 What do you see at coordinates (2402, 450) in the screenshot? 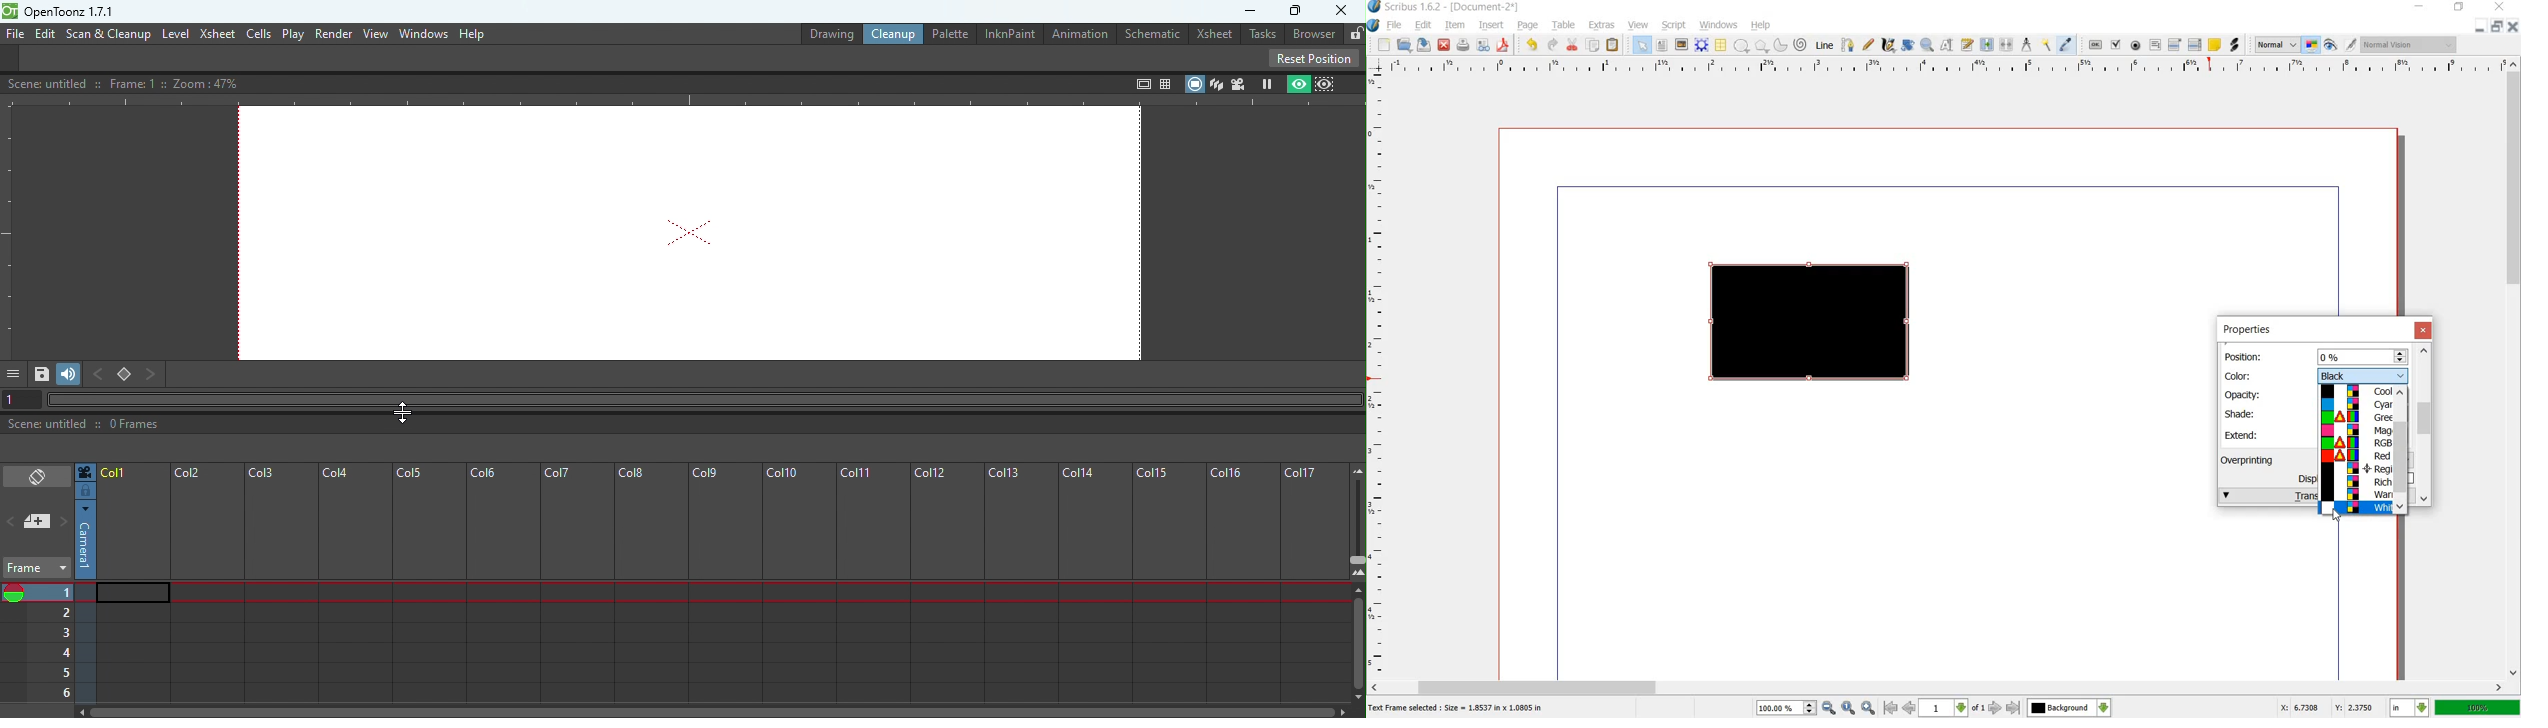
I see `scrollbar` at bounding box center [2402, 450].